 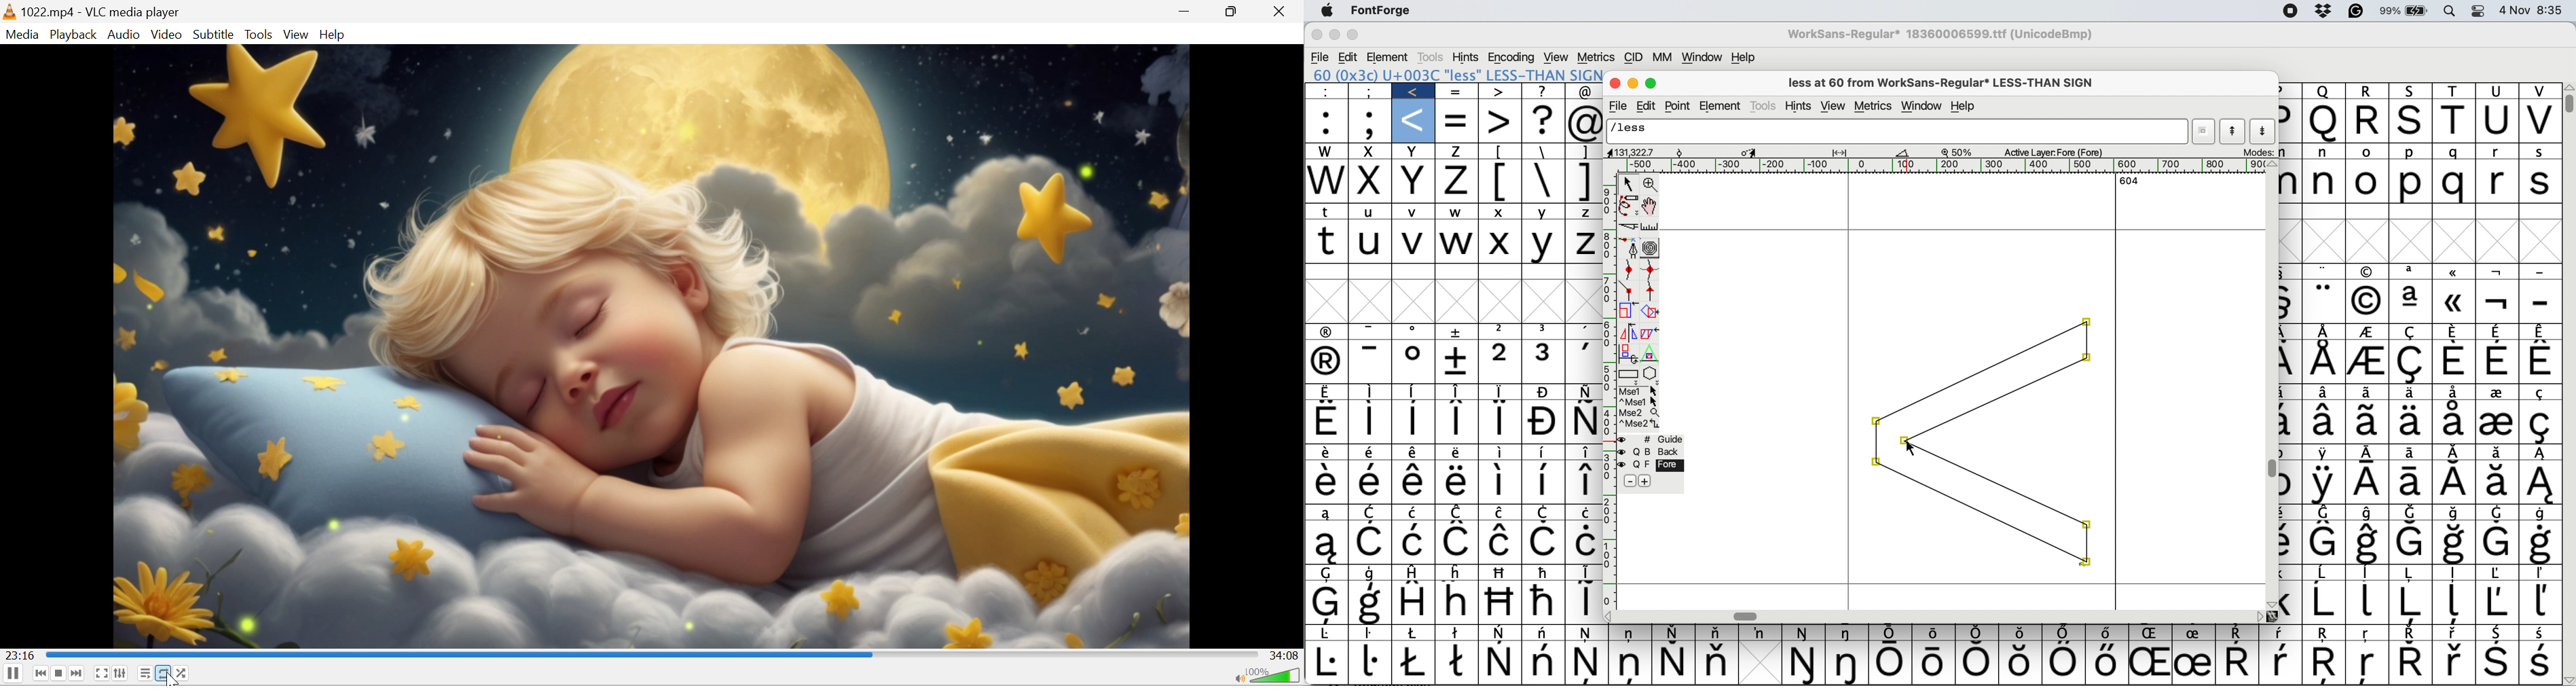 What do you see at coordinates (1374, 572) in the screenshot?
I see `Symbol` at bounding box center [1374, 572].